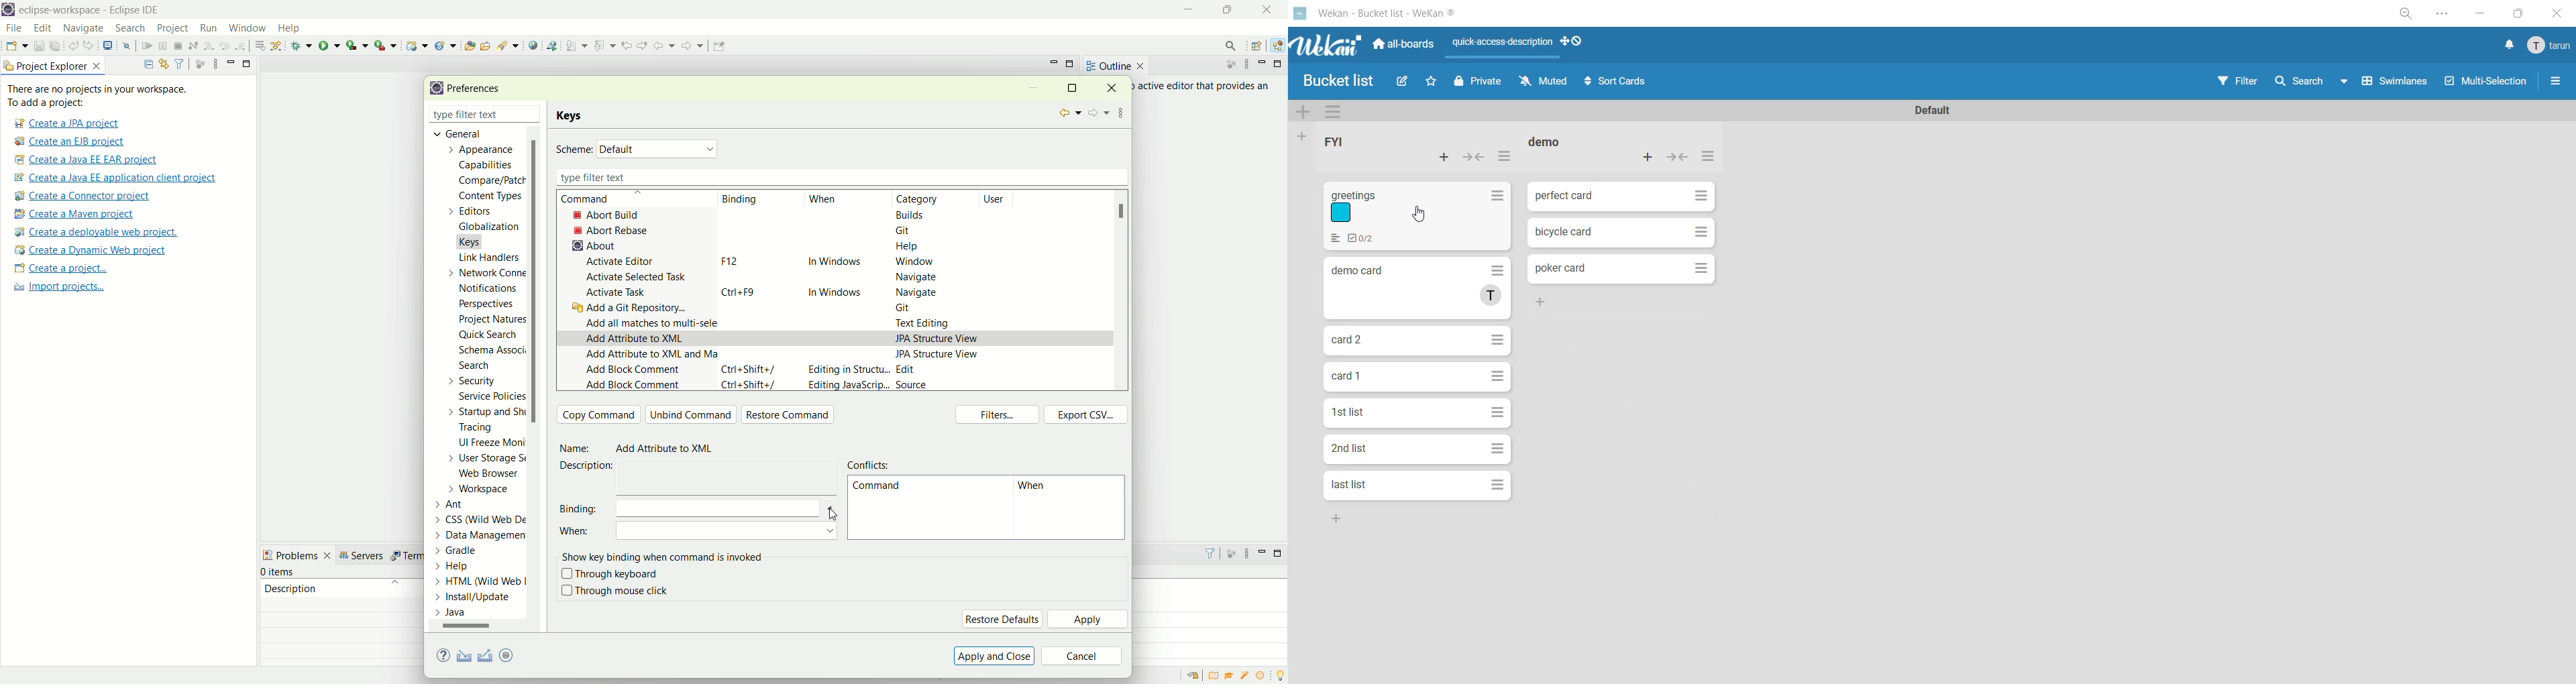  I want to click on muted, so click(1544, 80).